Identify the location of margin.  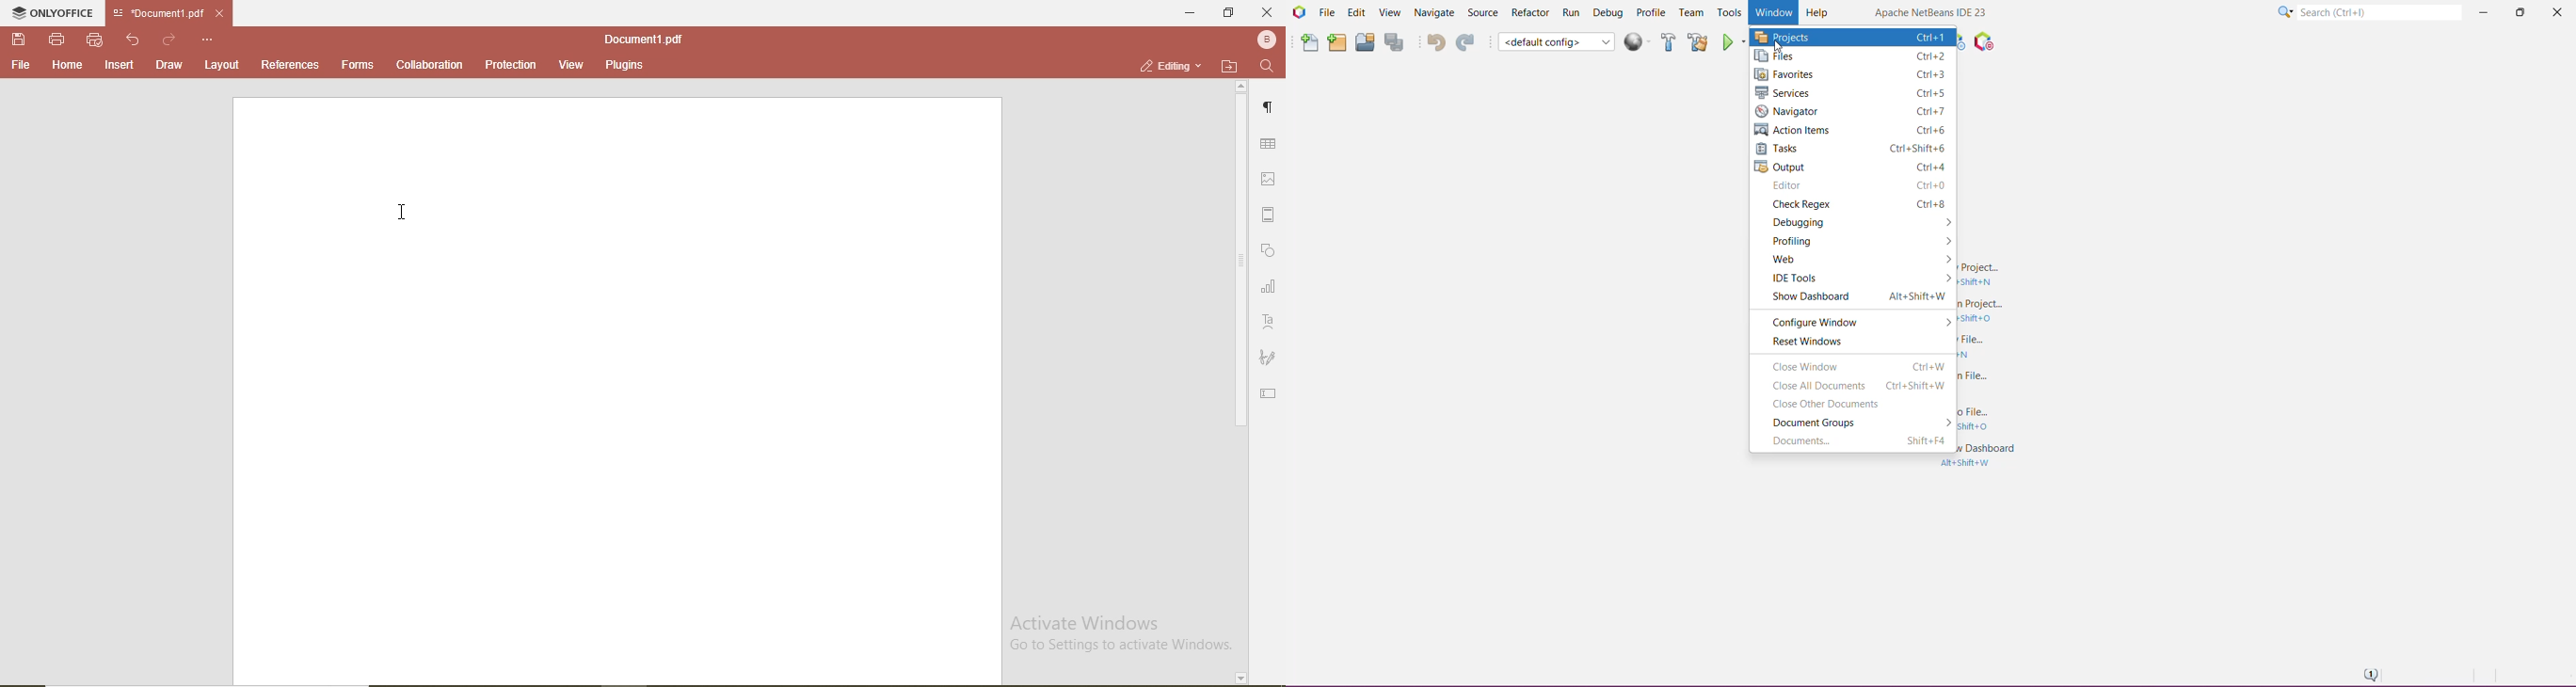
(1269, 212).